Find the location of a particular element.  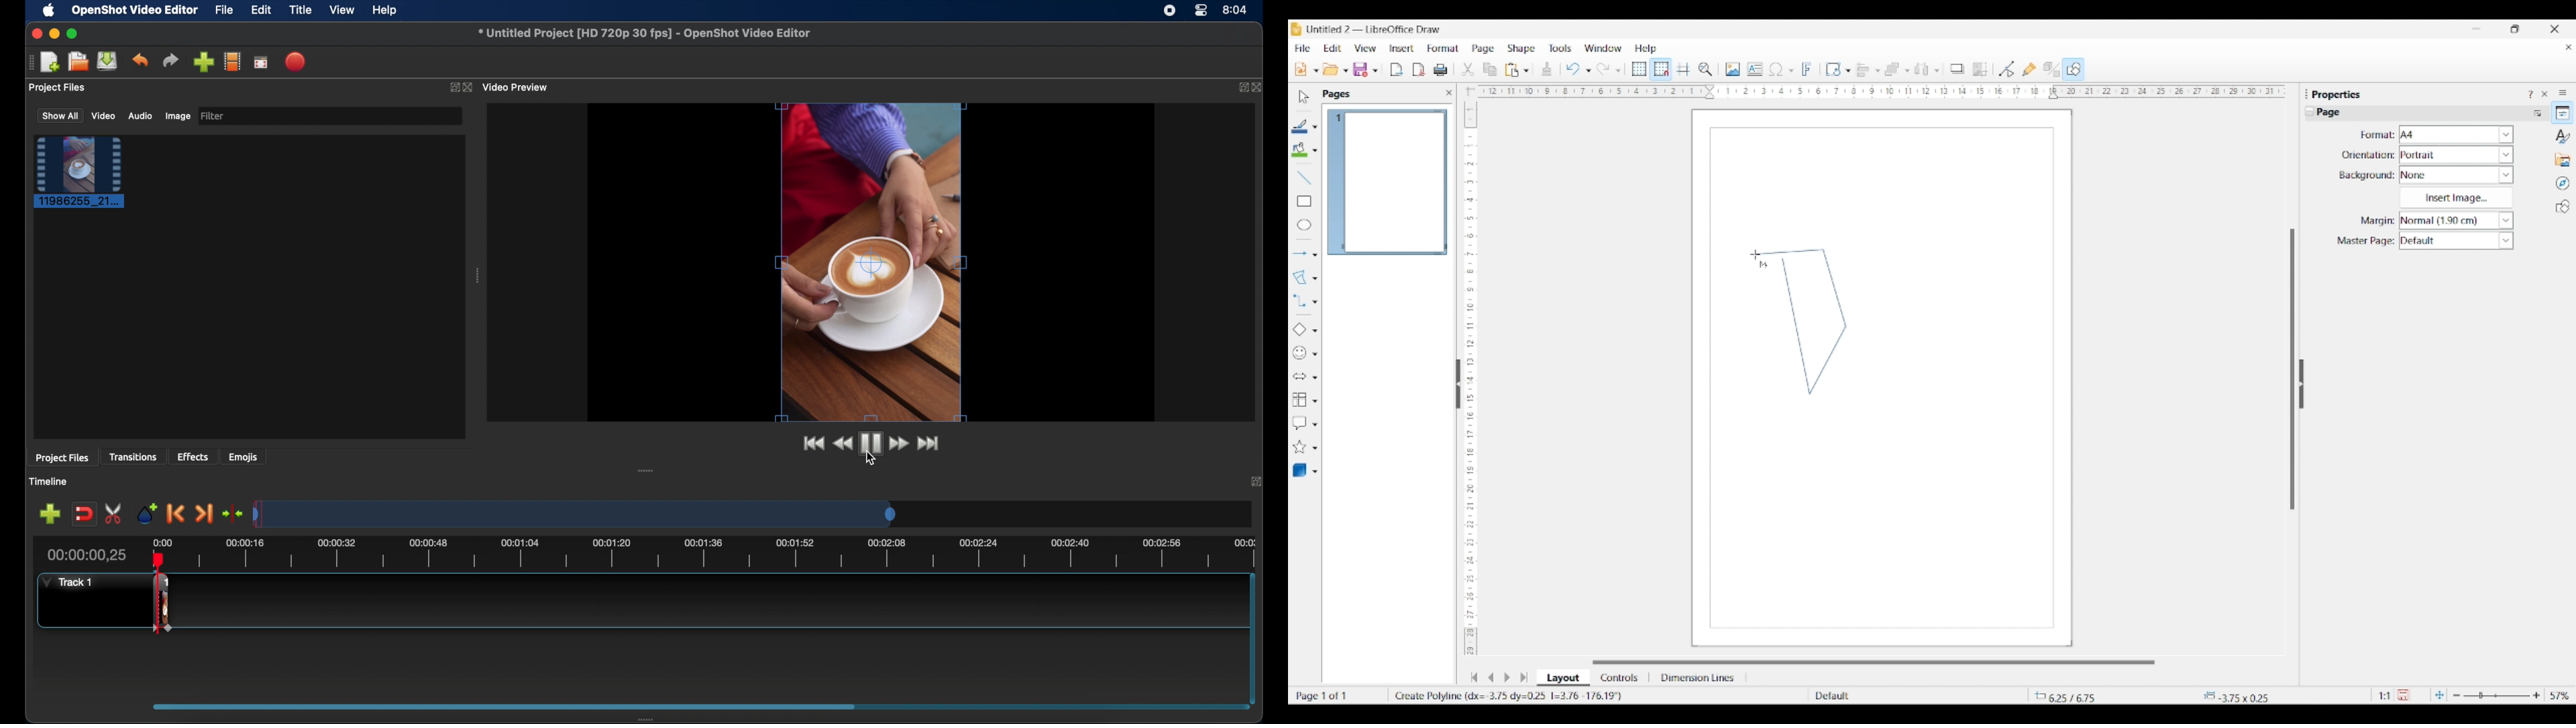

new project is located at coordinates (51, 61).